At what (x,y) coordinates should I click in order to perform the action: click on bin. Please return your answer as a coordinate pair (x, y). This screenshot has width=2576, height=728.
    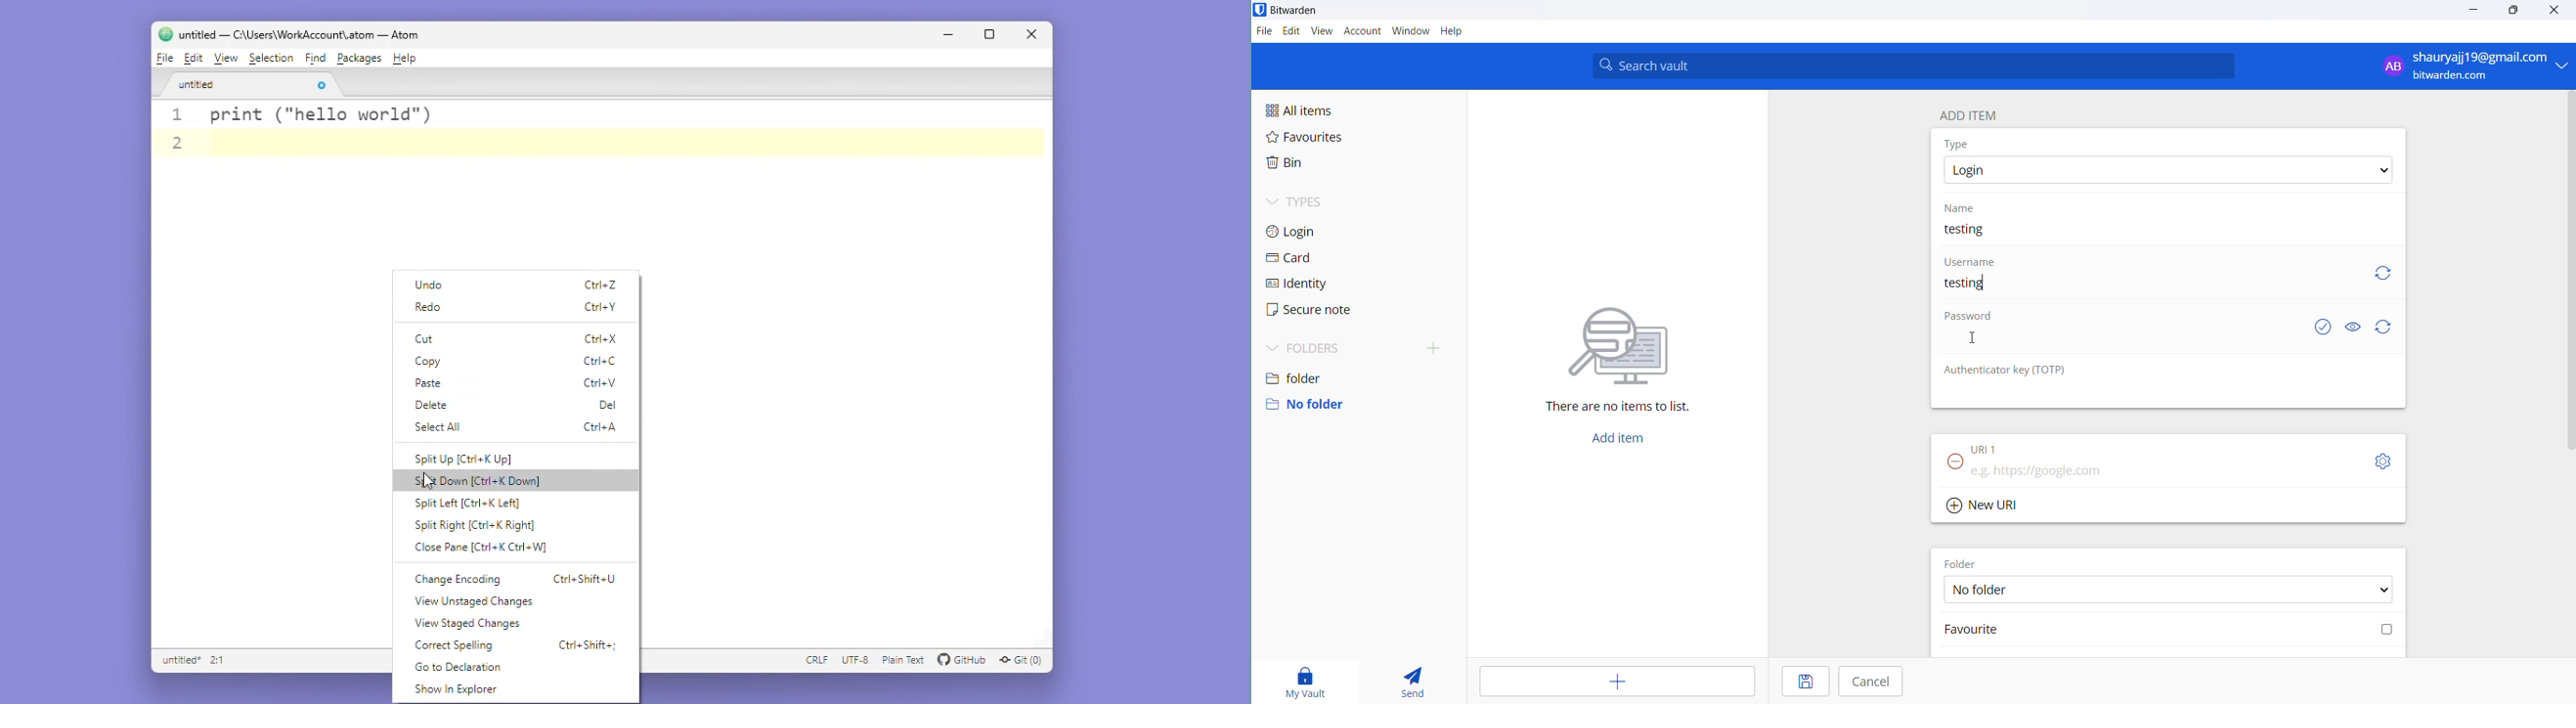
    Looking at the image, I should click on (1323, 167).